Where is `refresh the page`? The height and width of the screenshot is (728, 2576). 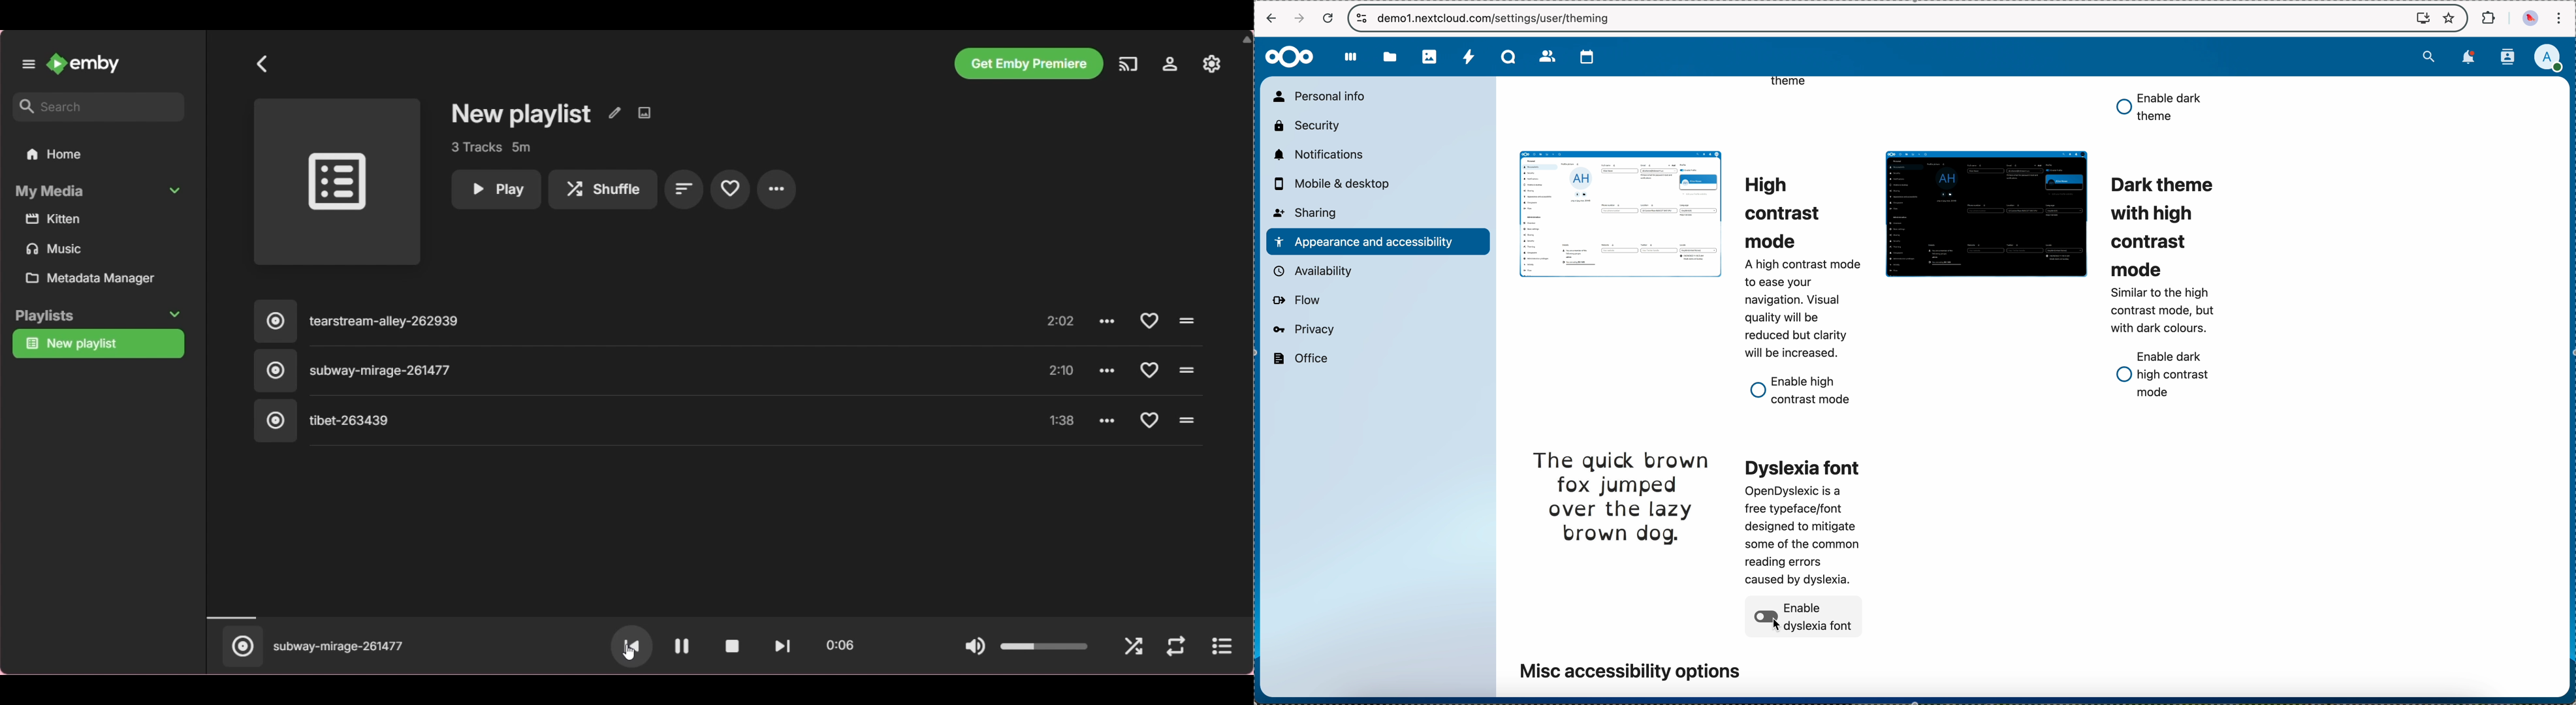
refresh the page is located at coordinates (1329, 18).